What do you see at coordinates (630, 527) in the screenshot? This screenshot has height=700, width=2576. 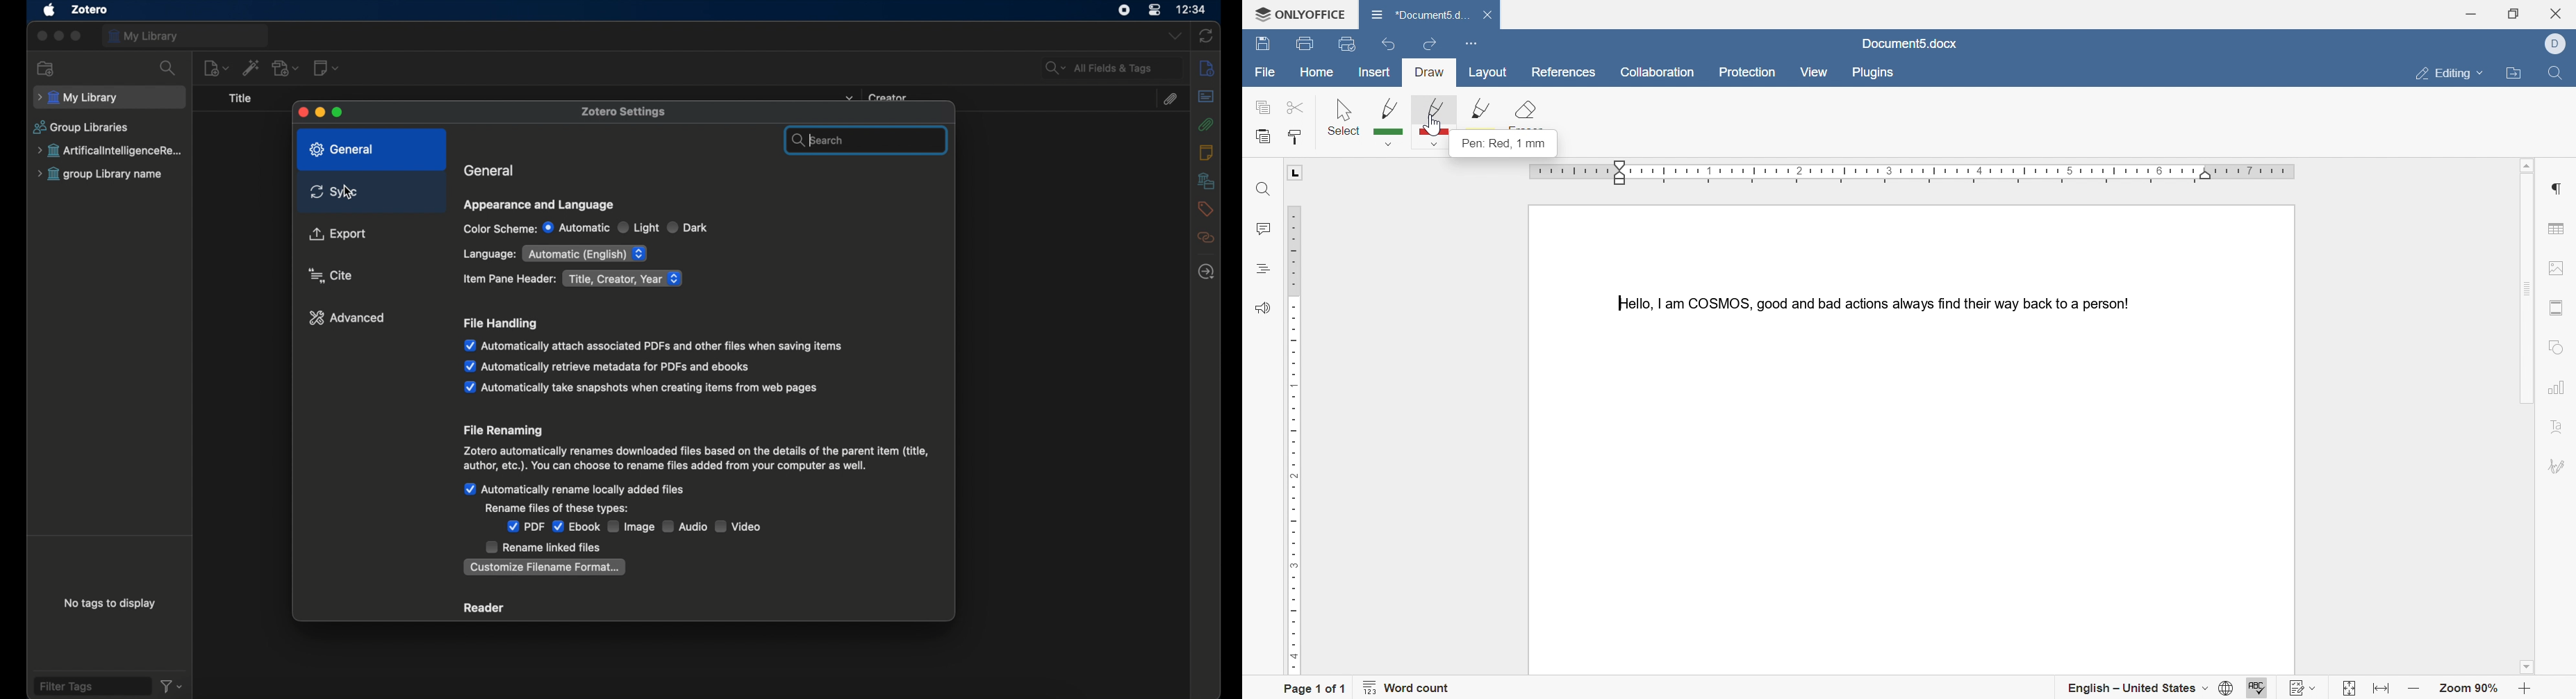 I see `image checkbox` at bounding box center [630, 527].